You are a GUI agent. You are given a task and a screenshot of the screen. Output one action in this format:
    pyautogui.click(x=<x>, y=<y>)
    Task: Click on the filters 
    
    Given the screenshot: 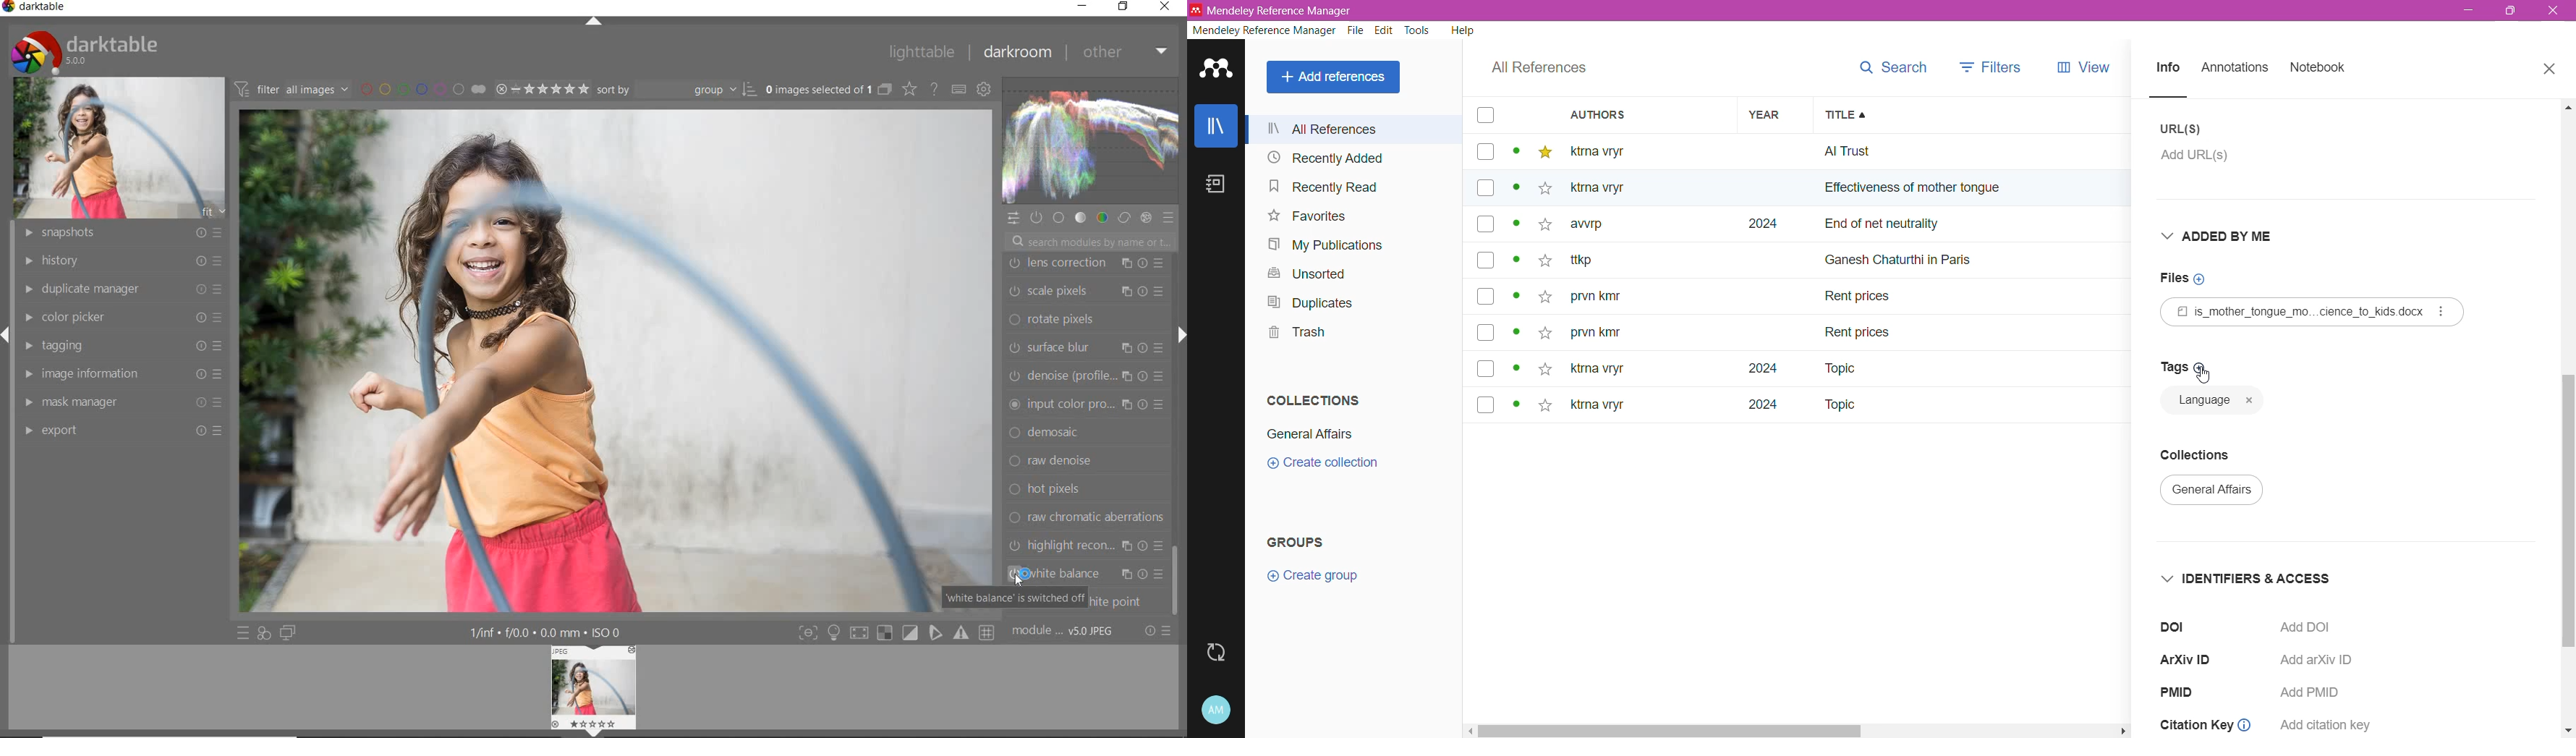 What is the action you would take?
    pyautogui.click(x=1991, y=66)
    